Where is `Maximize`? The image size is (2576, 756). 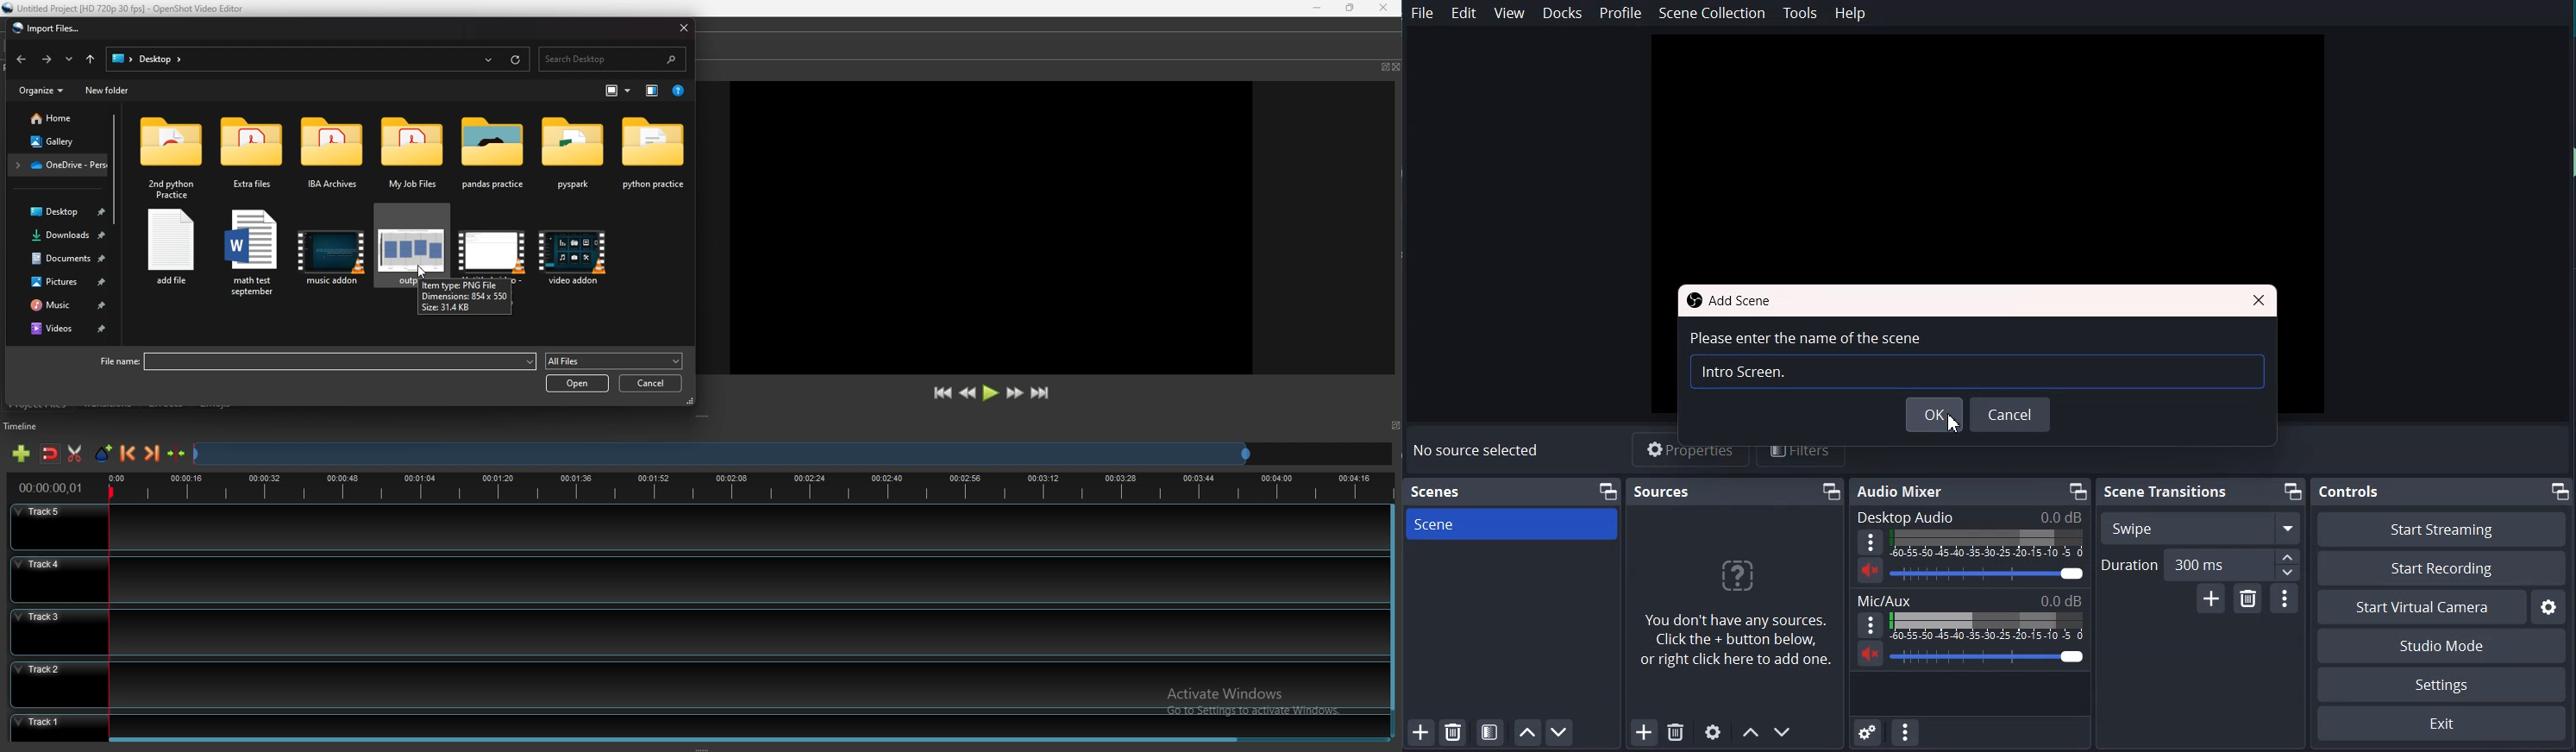 Maximize is located at coordinates (2291, 492).